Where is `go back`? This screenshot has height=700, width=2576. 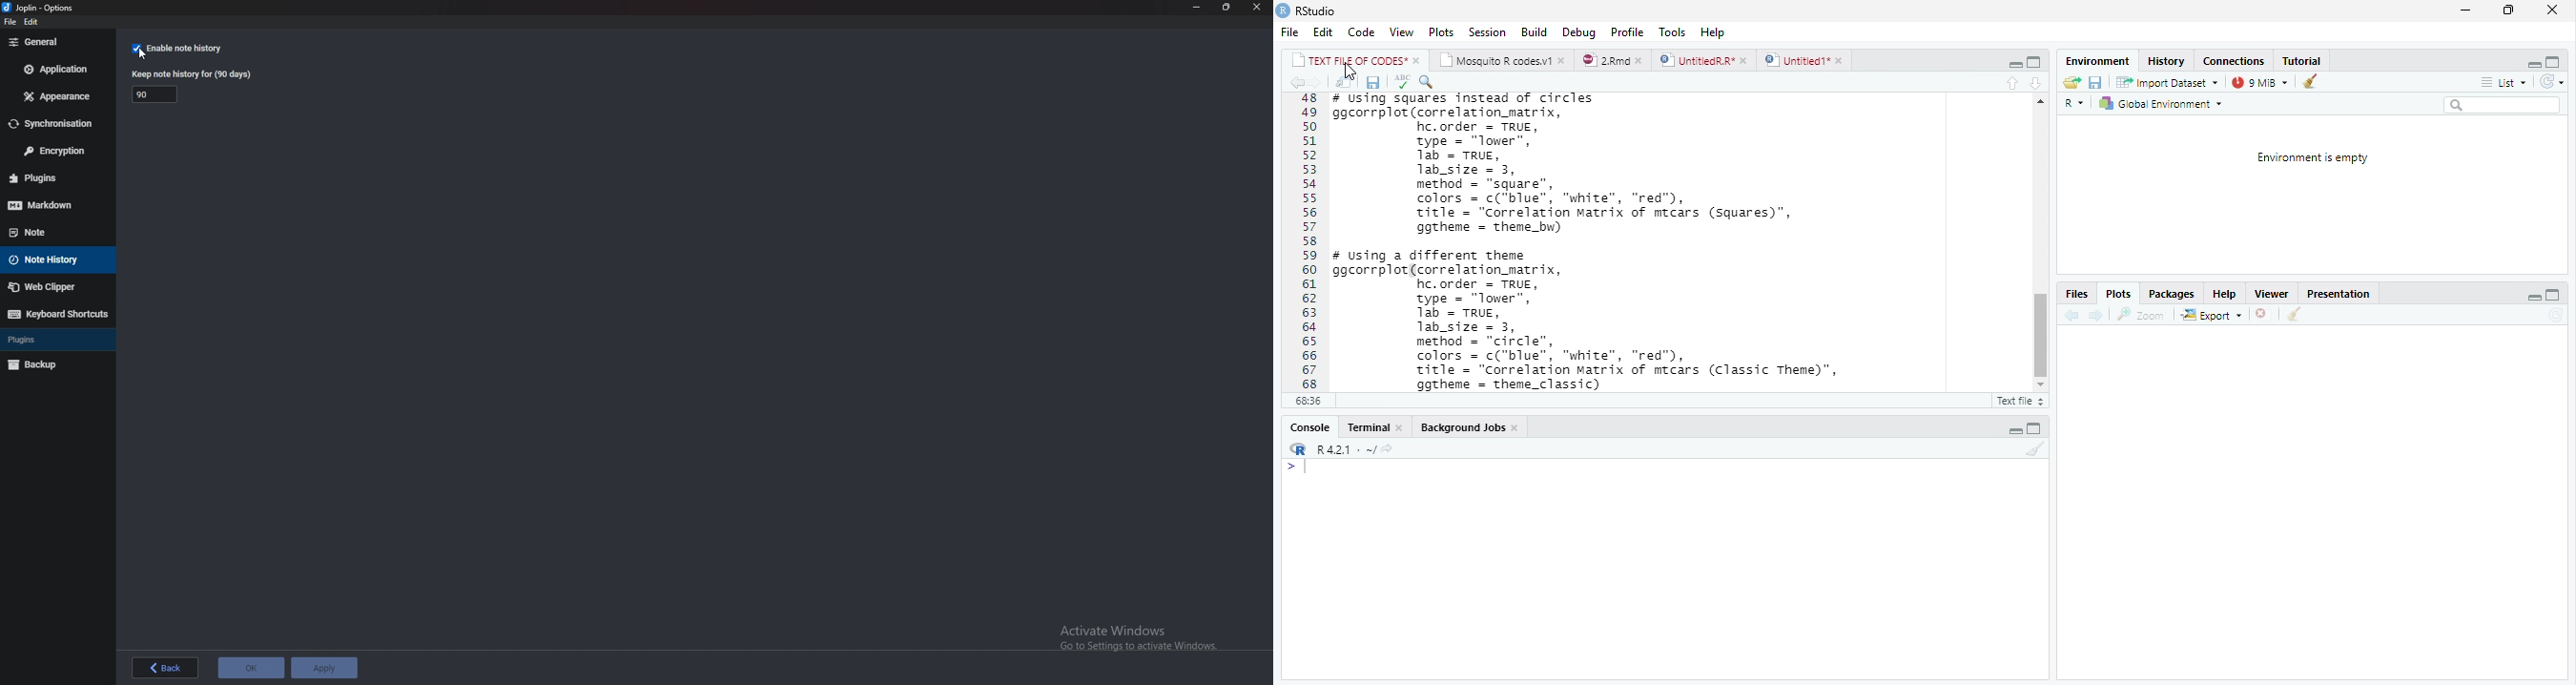 go back is located at coordinates (2070, 317).